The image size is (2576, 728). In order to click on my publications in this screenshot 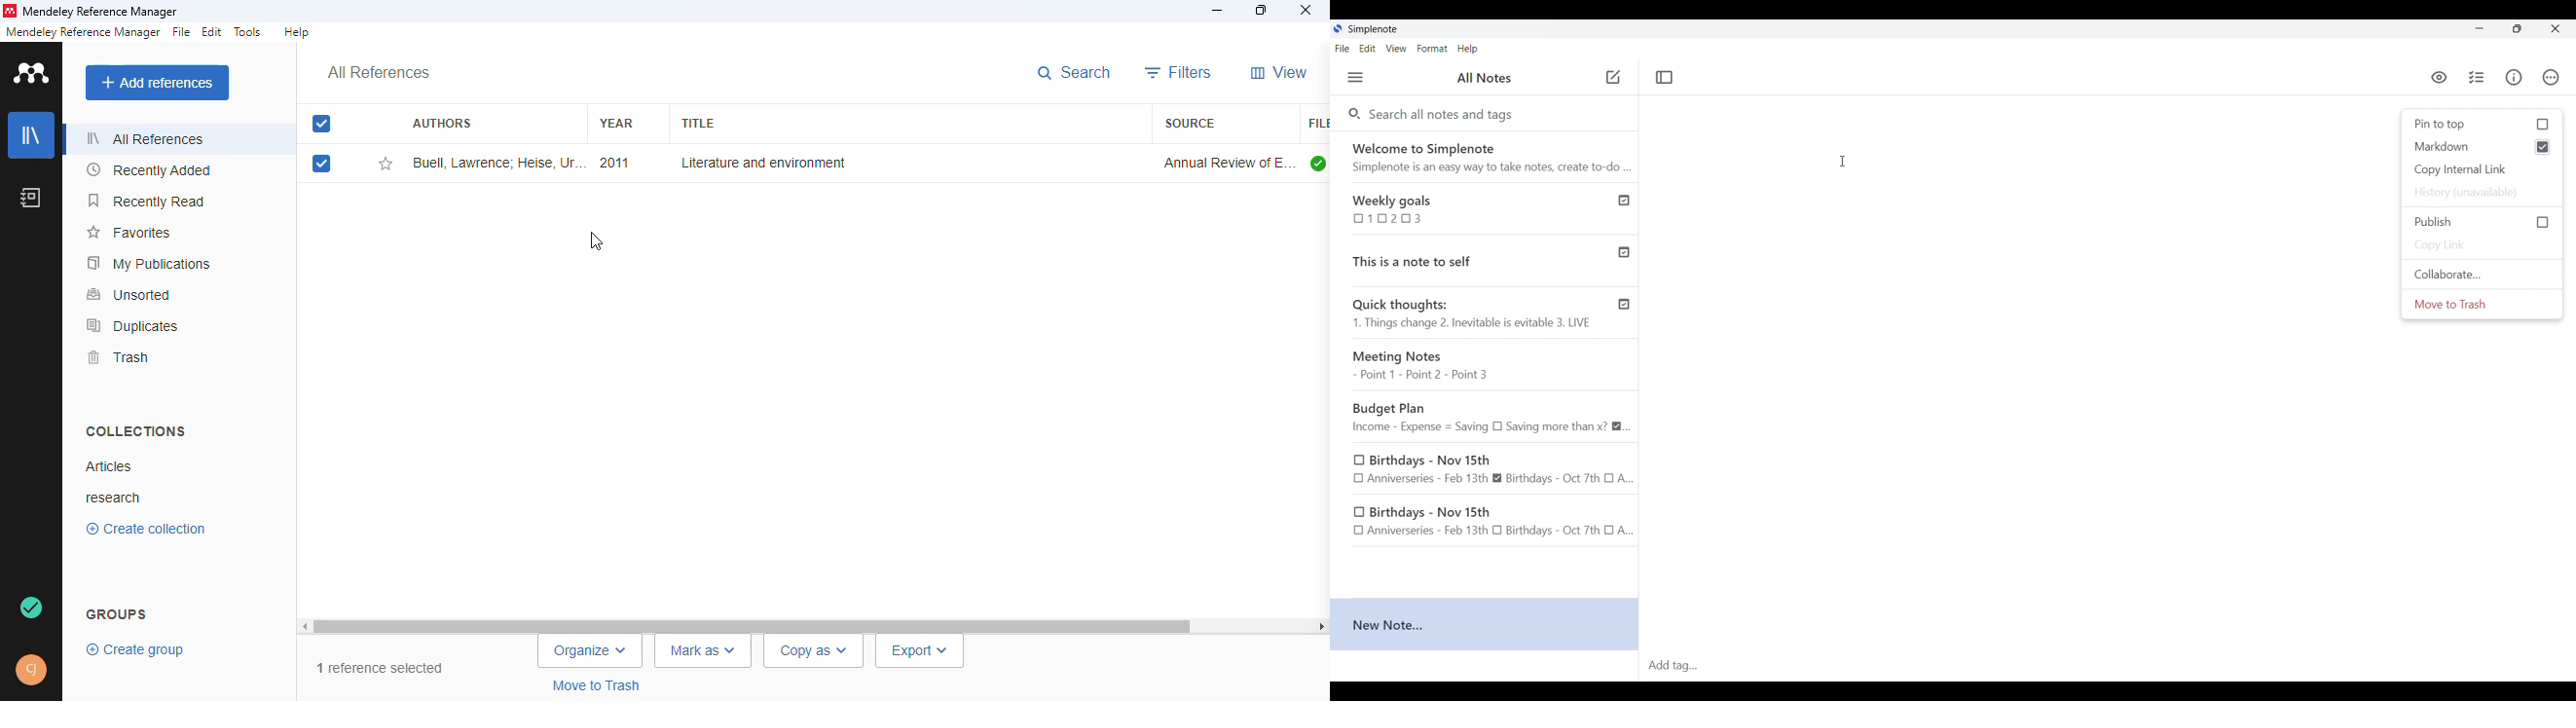, I will do `click(149, 264)`.